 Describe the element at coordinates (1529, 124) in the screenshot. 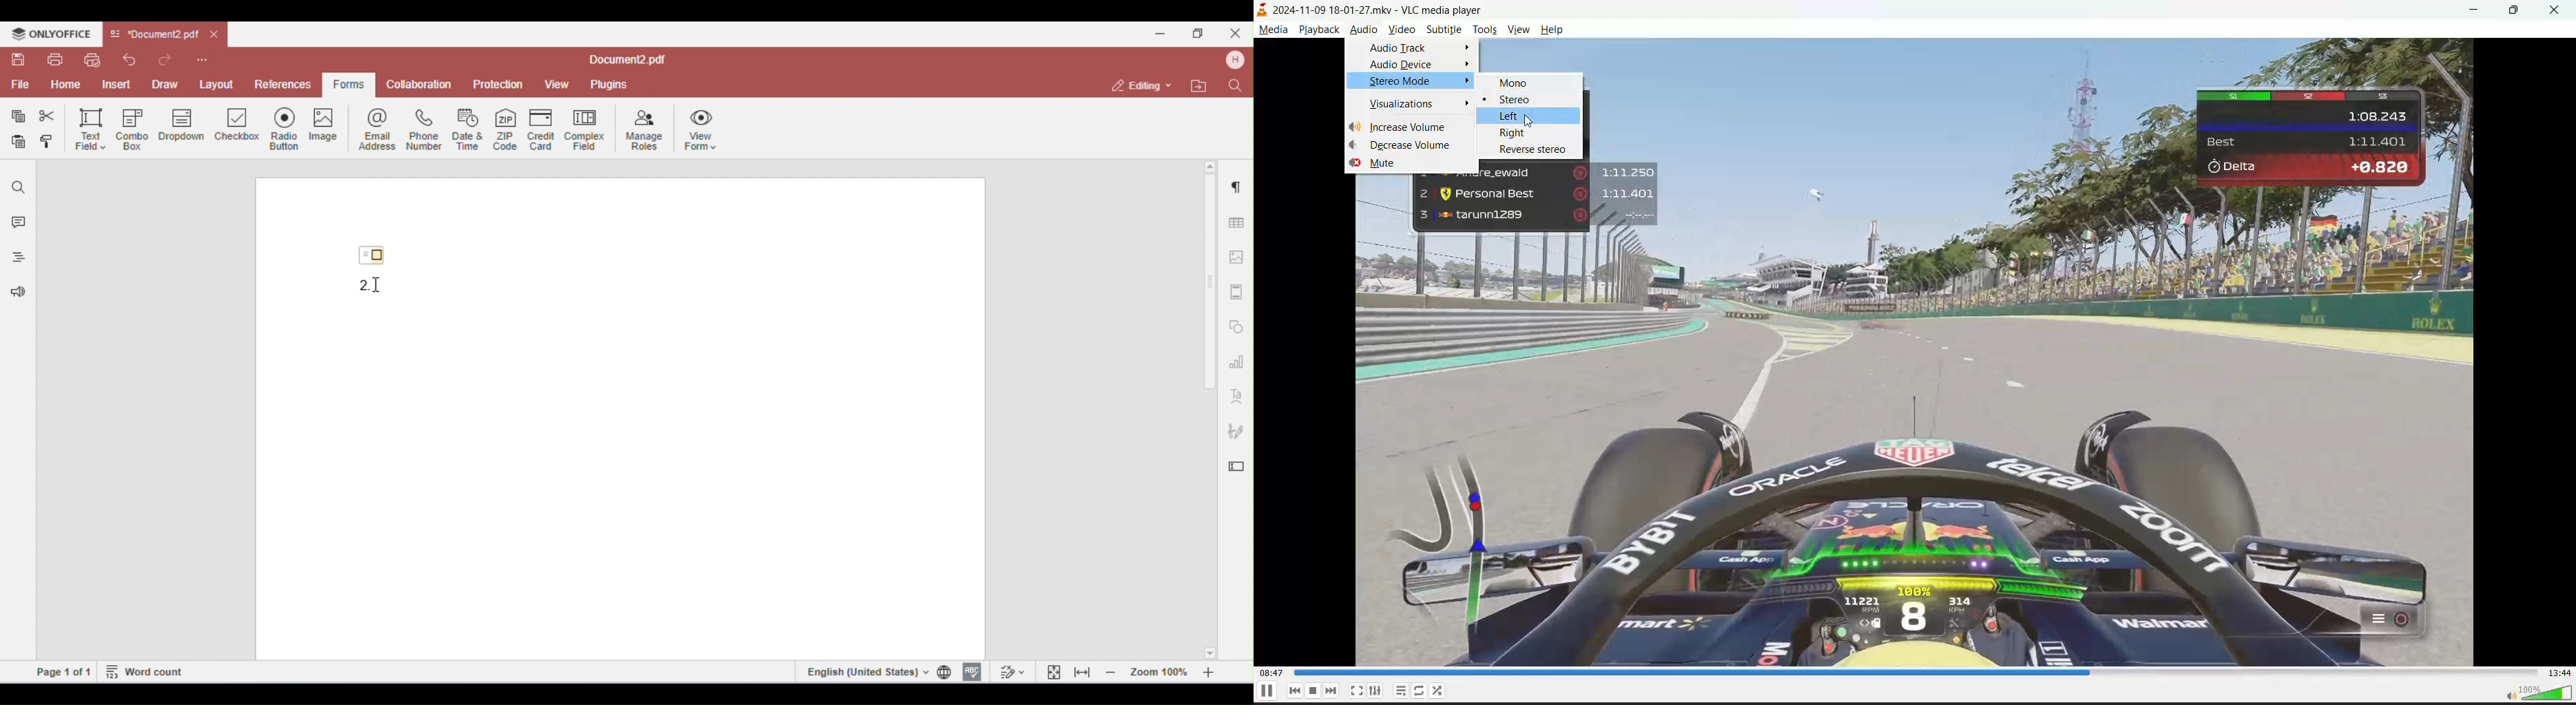

I see `cursor` at that location.